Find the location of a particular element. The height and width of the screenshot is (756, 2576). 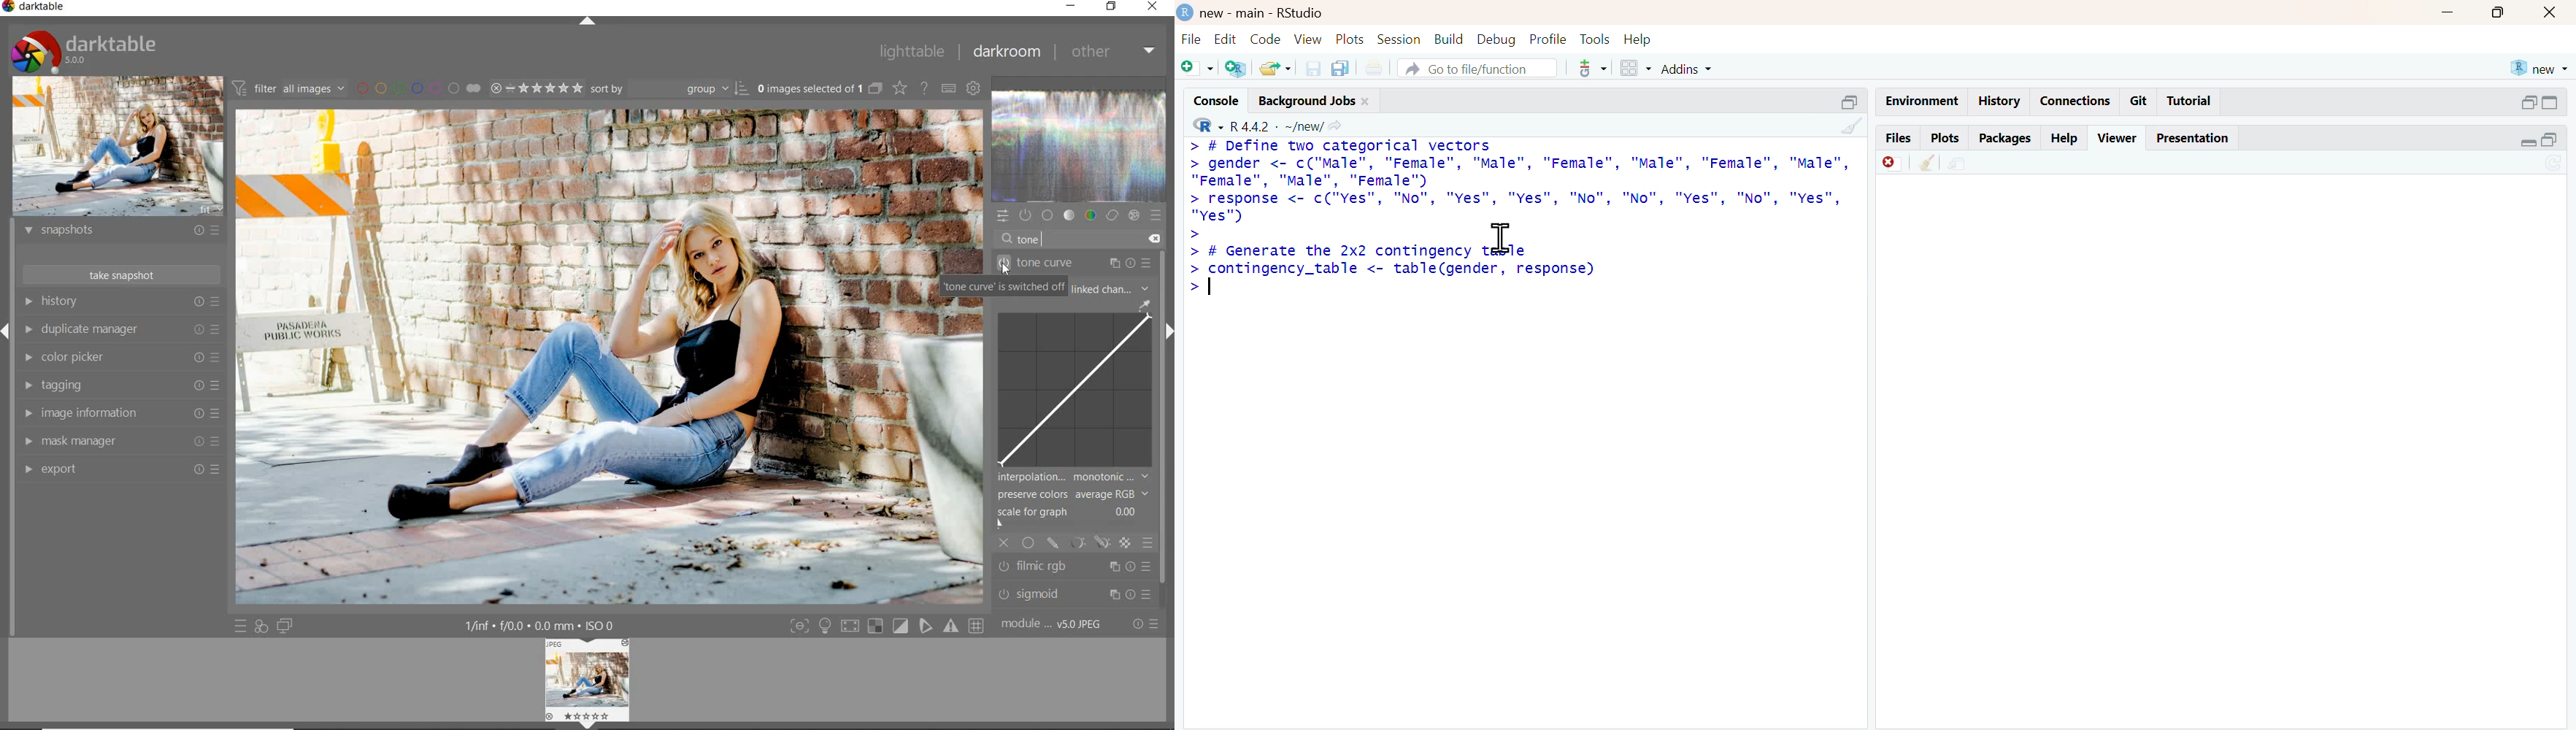

edit is located at coordinates (1227, 39).